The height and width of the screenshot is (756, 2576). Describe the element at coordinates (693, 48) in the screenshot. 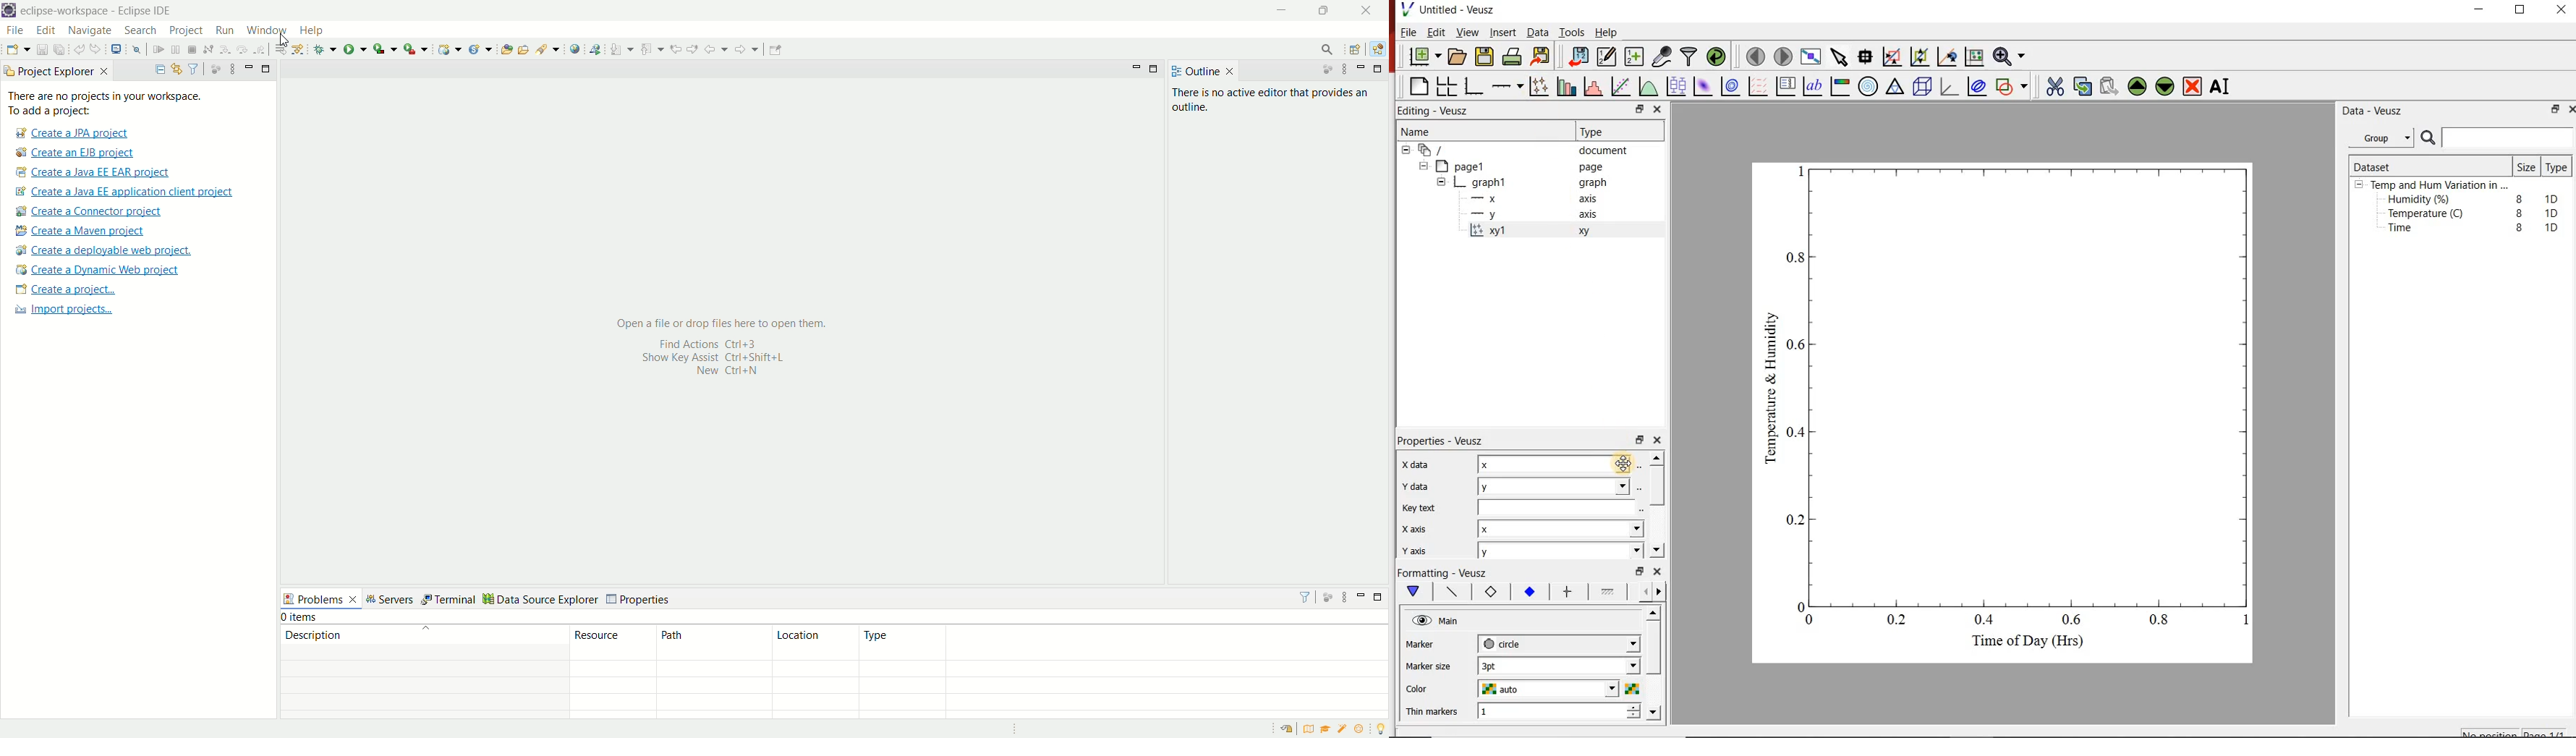

I see `next edit location` at that location.